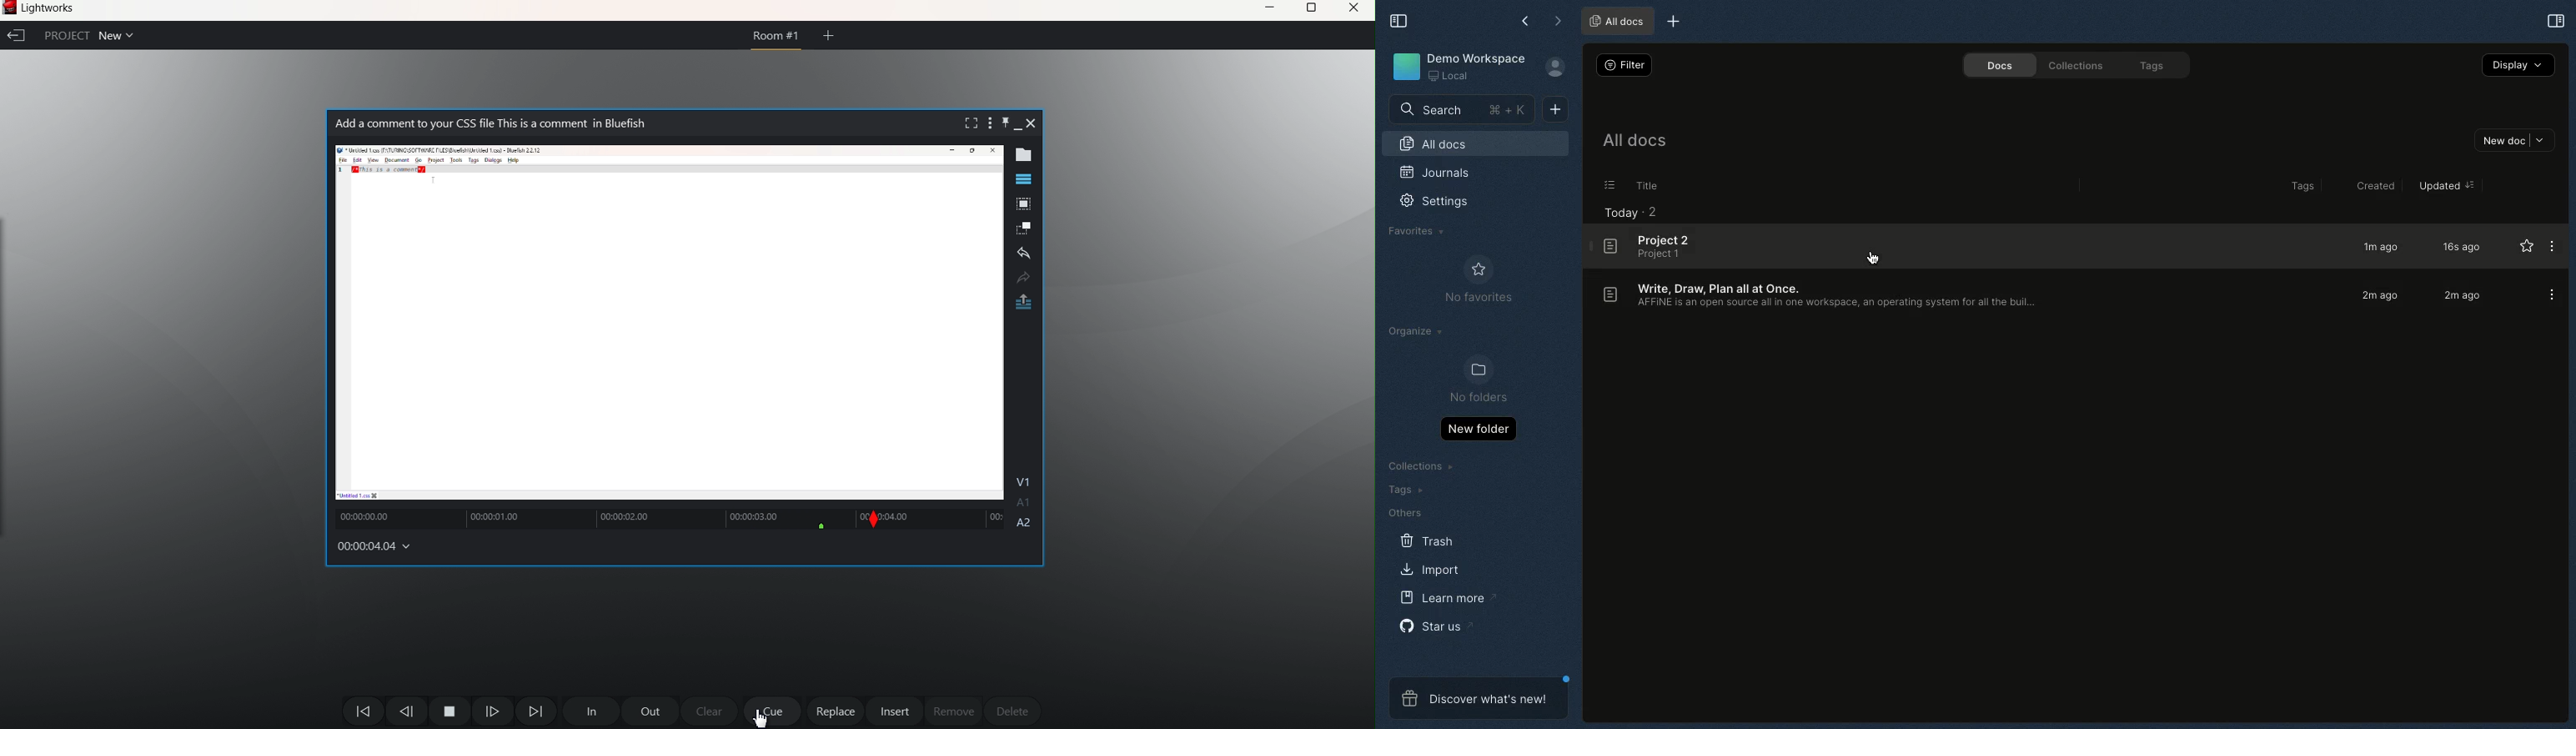  What do you see at coordinates (597, 518) in the screenshot?
I see `clip track` at bounding box center [597, 518].